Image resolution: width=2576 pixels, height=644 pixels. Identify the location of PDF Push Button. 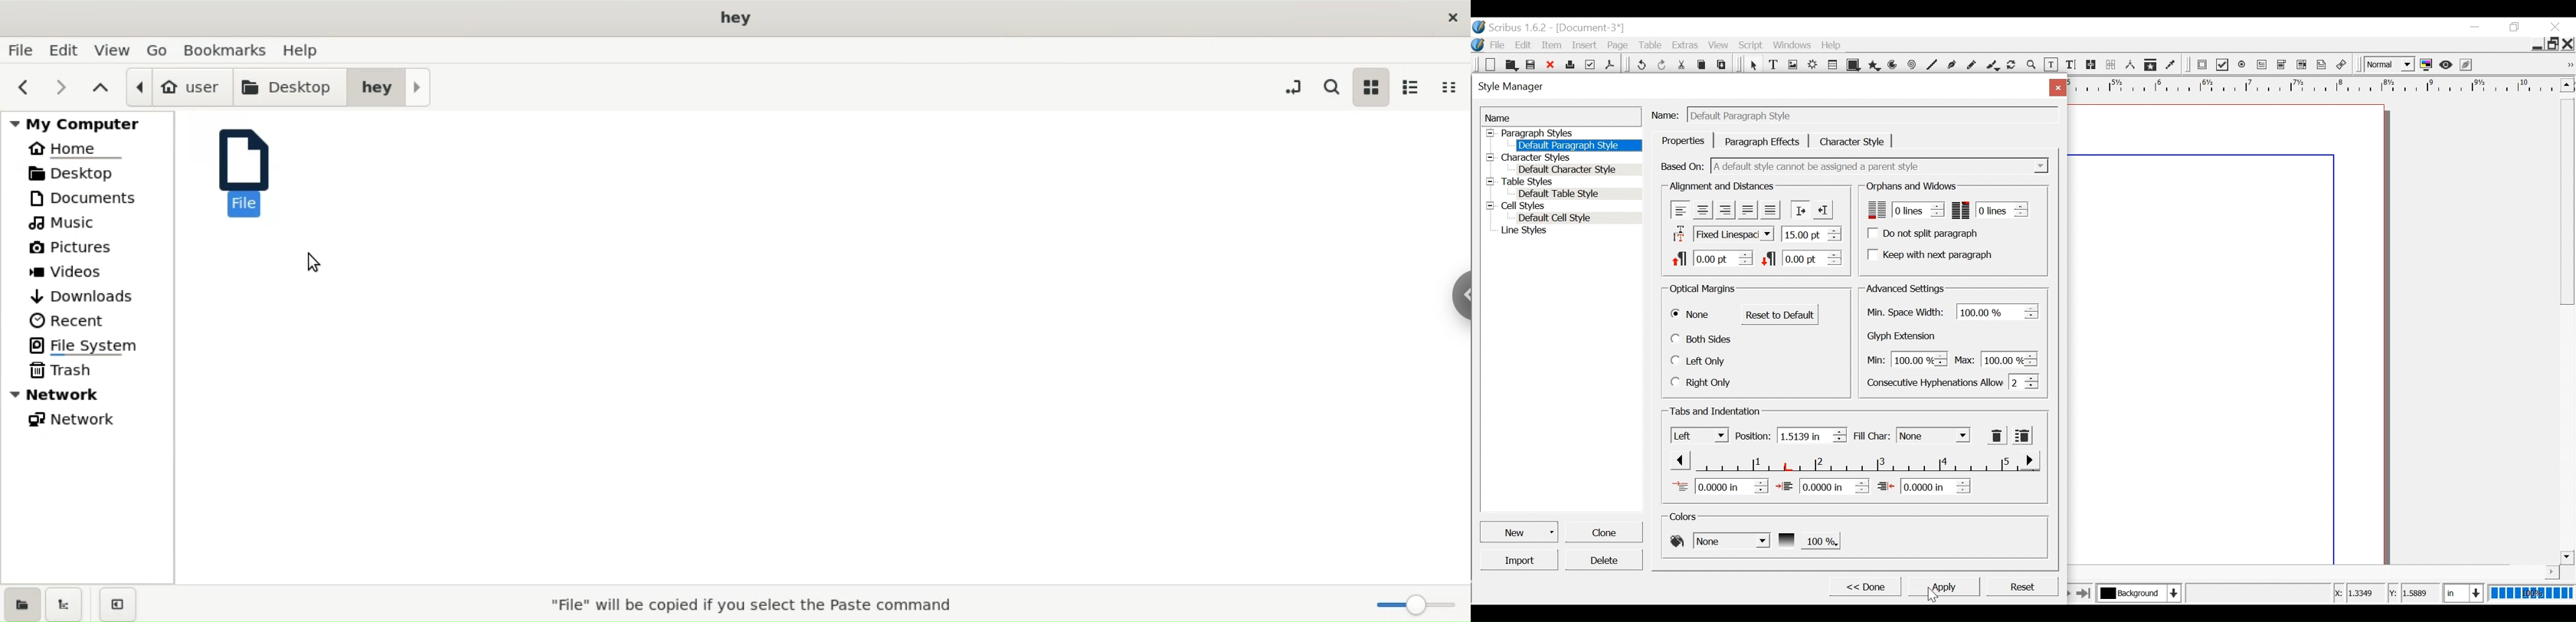
(2202, 64).